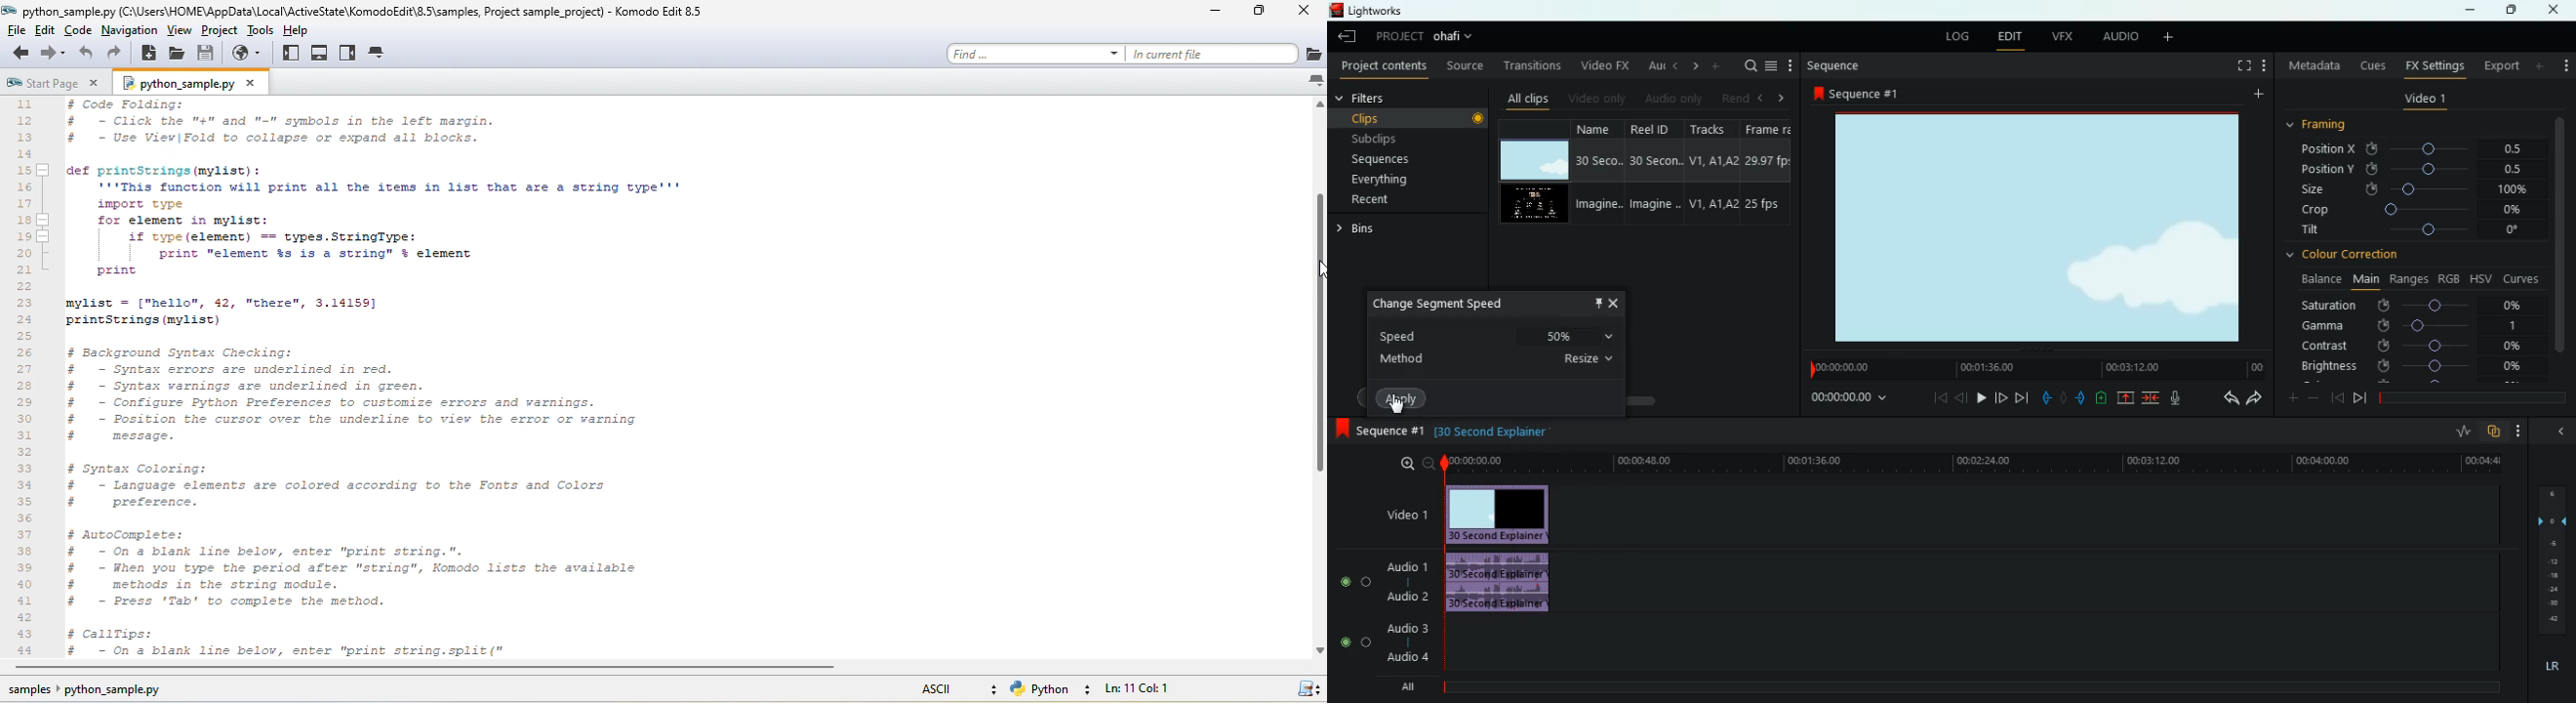  Describe the element at coordinates (131, 31) in the screenshot. I see `navigation` at that location.